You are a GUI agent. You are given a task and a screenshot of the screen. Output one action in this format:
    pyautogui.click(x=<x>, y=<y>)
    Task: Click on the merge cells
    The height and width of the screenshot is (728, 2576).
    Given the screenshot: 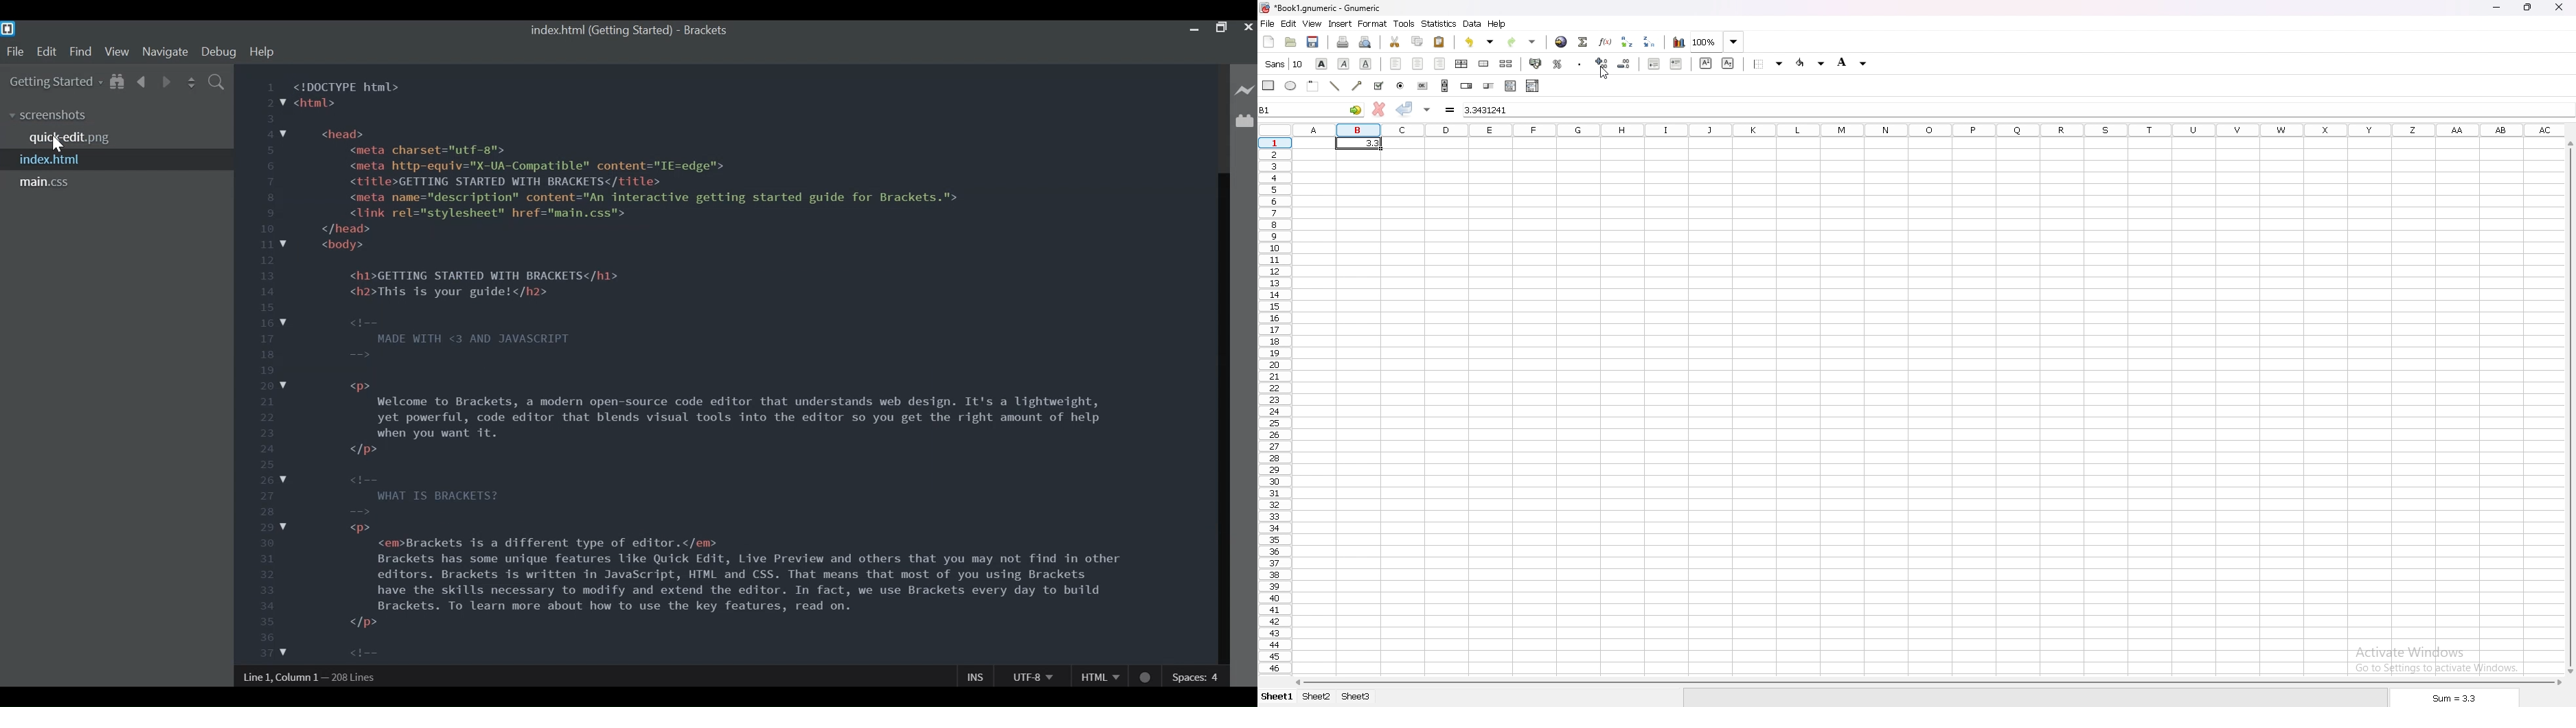 What is the action you would take?
    pyautogui.click(x=1483, y=65)
    